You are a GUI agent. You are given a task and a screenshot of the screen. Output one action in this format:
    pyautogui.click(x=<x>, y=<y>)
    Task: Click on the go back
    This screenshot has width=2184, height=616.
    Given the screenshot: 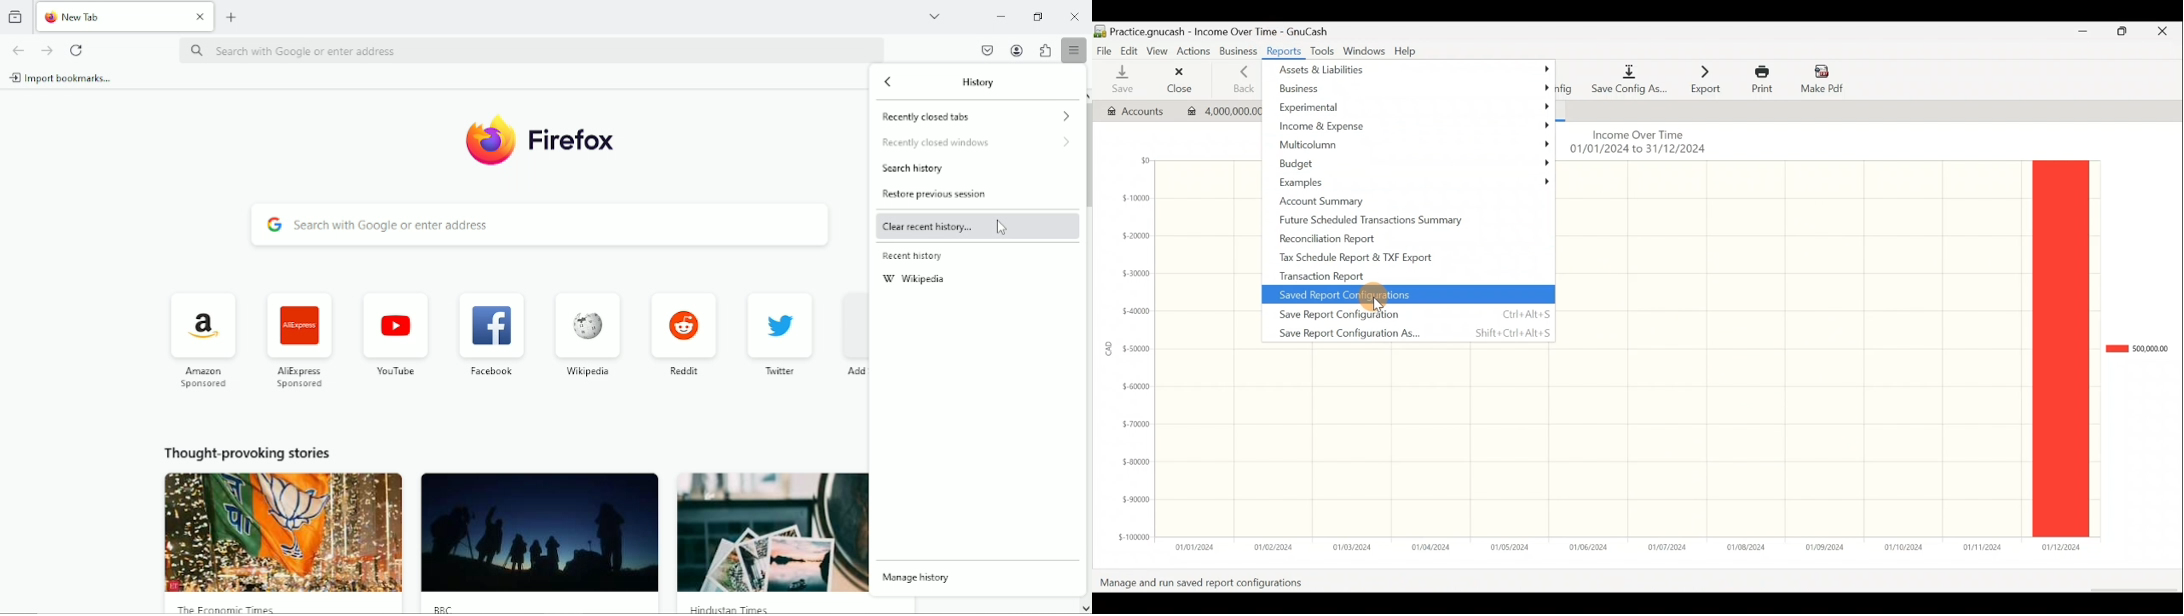 What is the action you would take?
    pyautogui.click(x=17, y=49)
    